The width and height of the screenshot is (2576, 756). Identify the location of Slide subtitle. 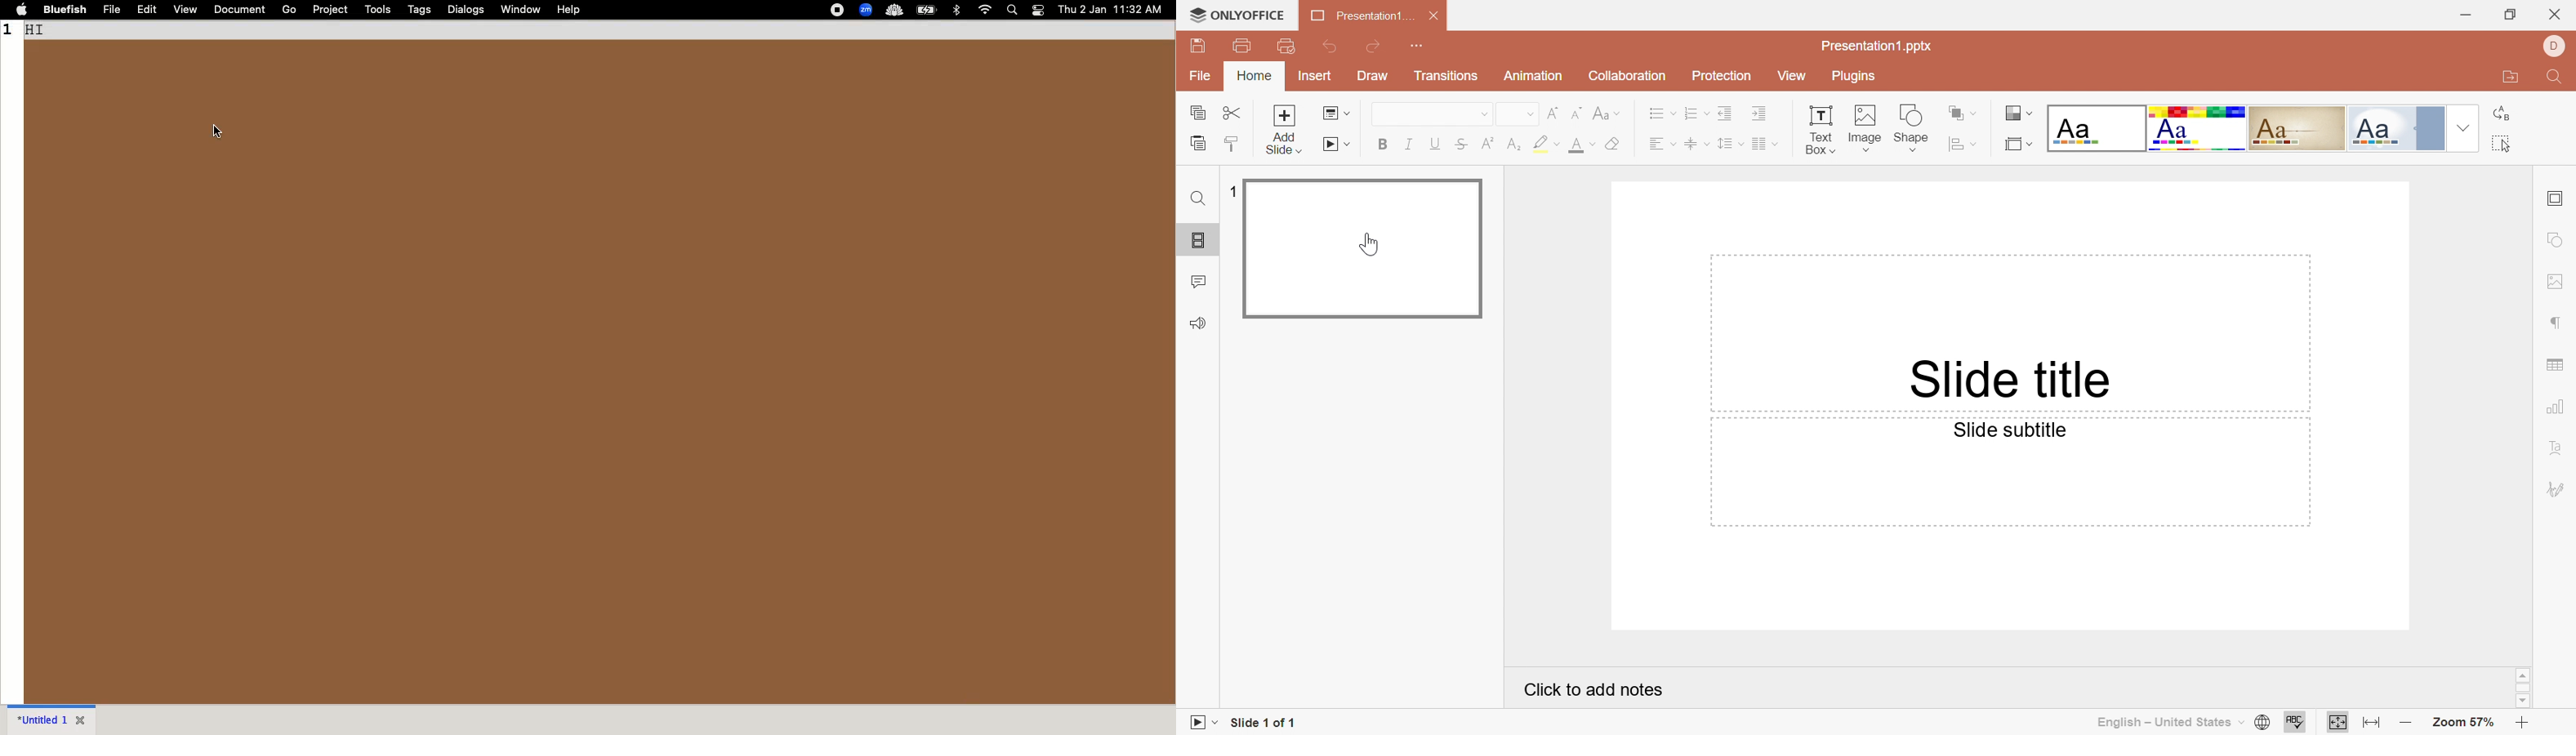
(2007, 430).